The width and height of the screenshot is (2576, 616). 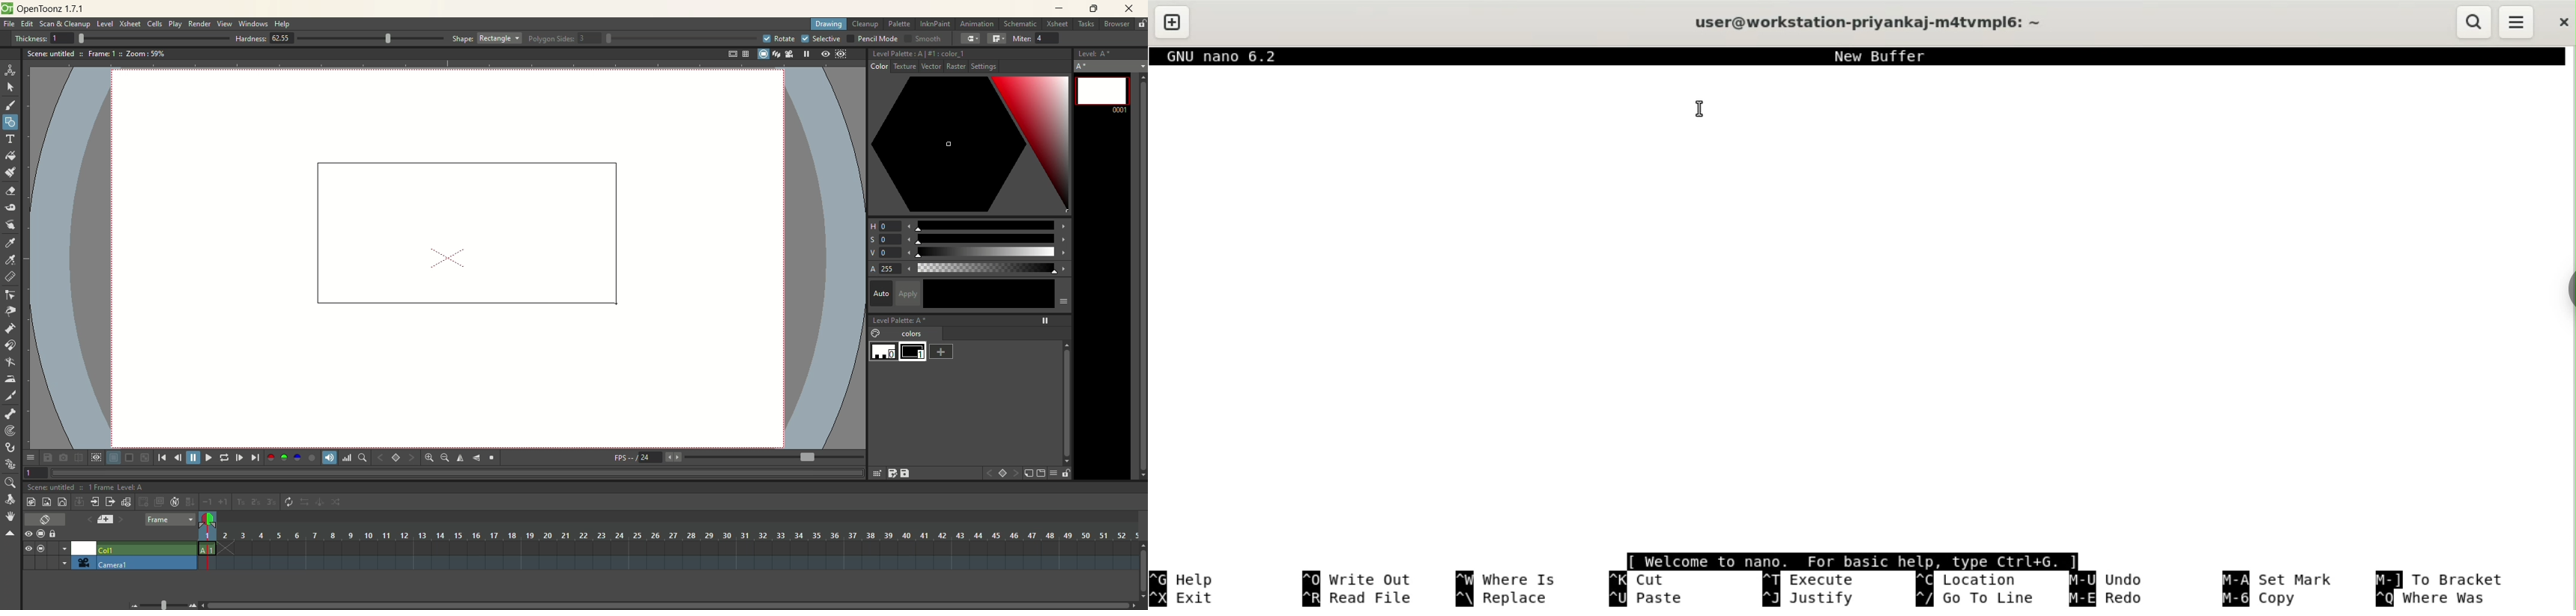 I want to click on write out, so click(x=1360, y=579).